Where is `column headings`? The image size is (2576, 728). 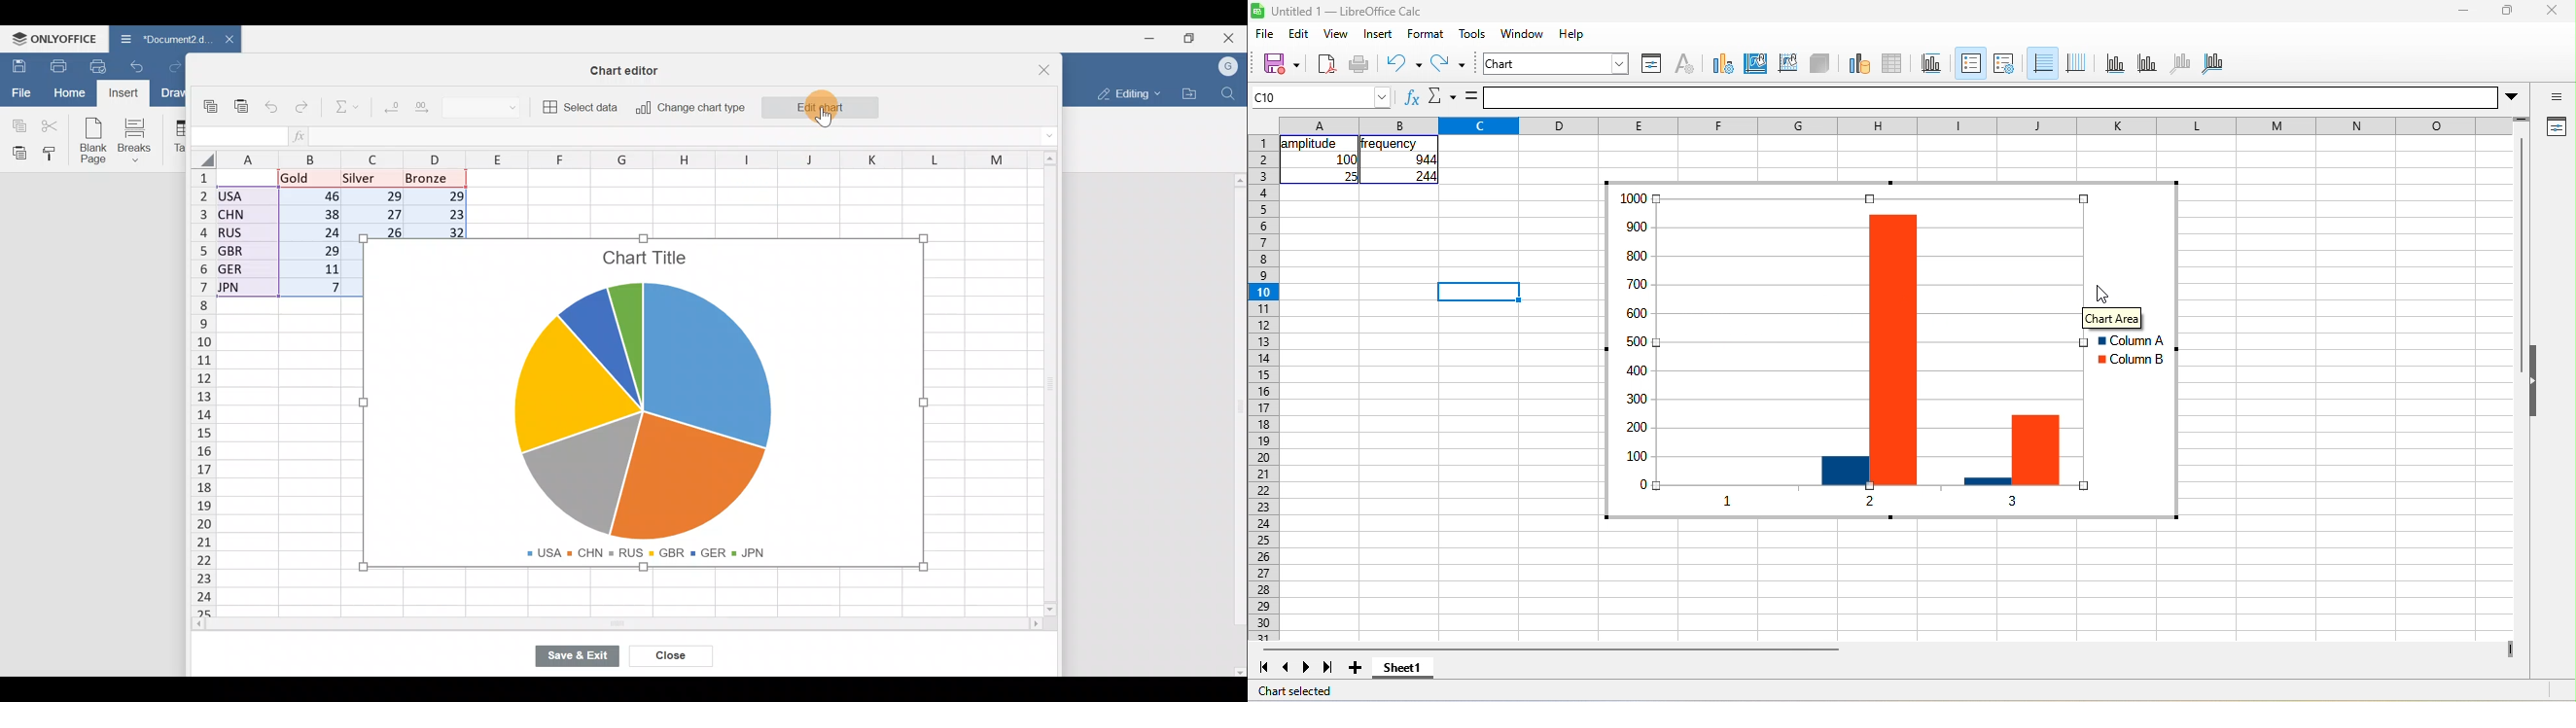
column headings is located at coordinates (1901, 123).